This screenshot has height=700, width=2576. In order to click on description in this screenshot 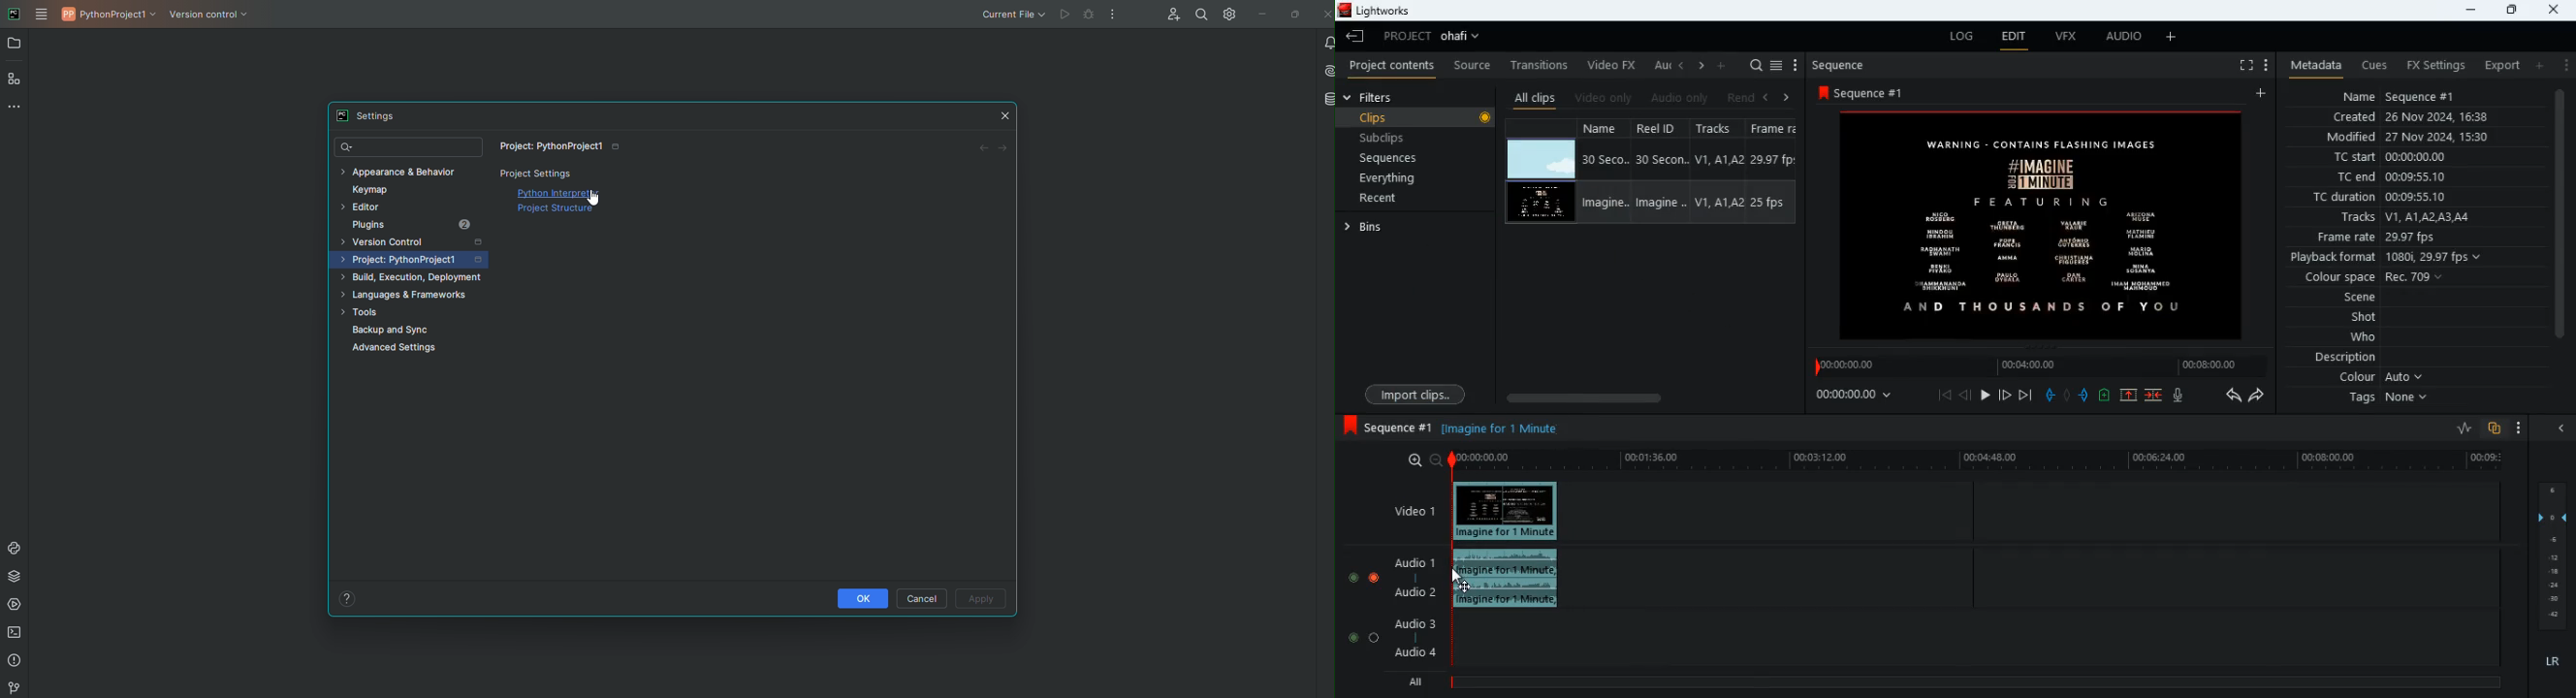, I will do `click(2346, 358)`.